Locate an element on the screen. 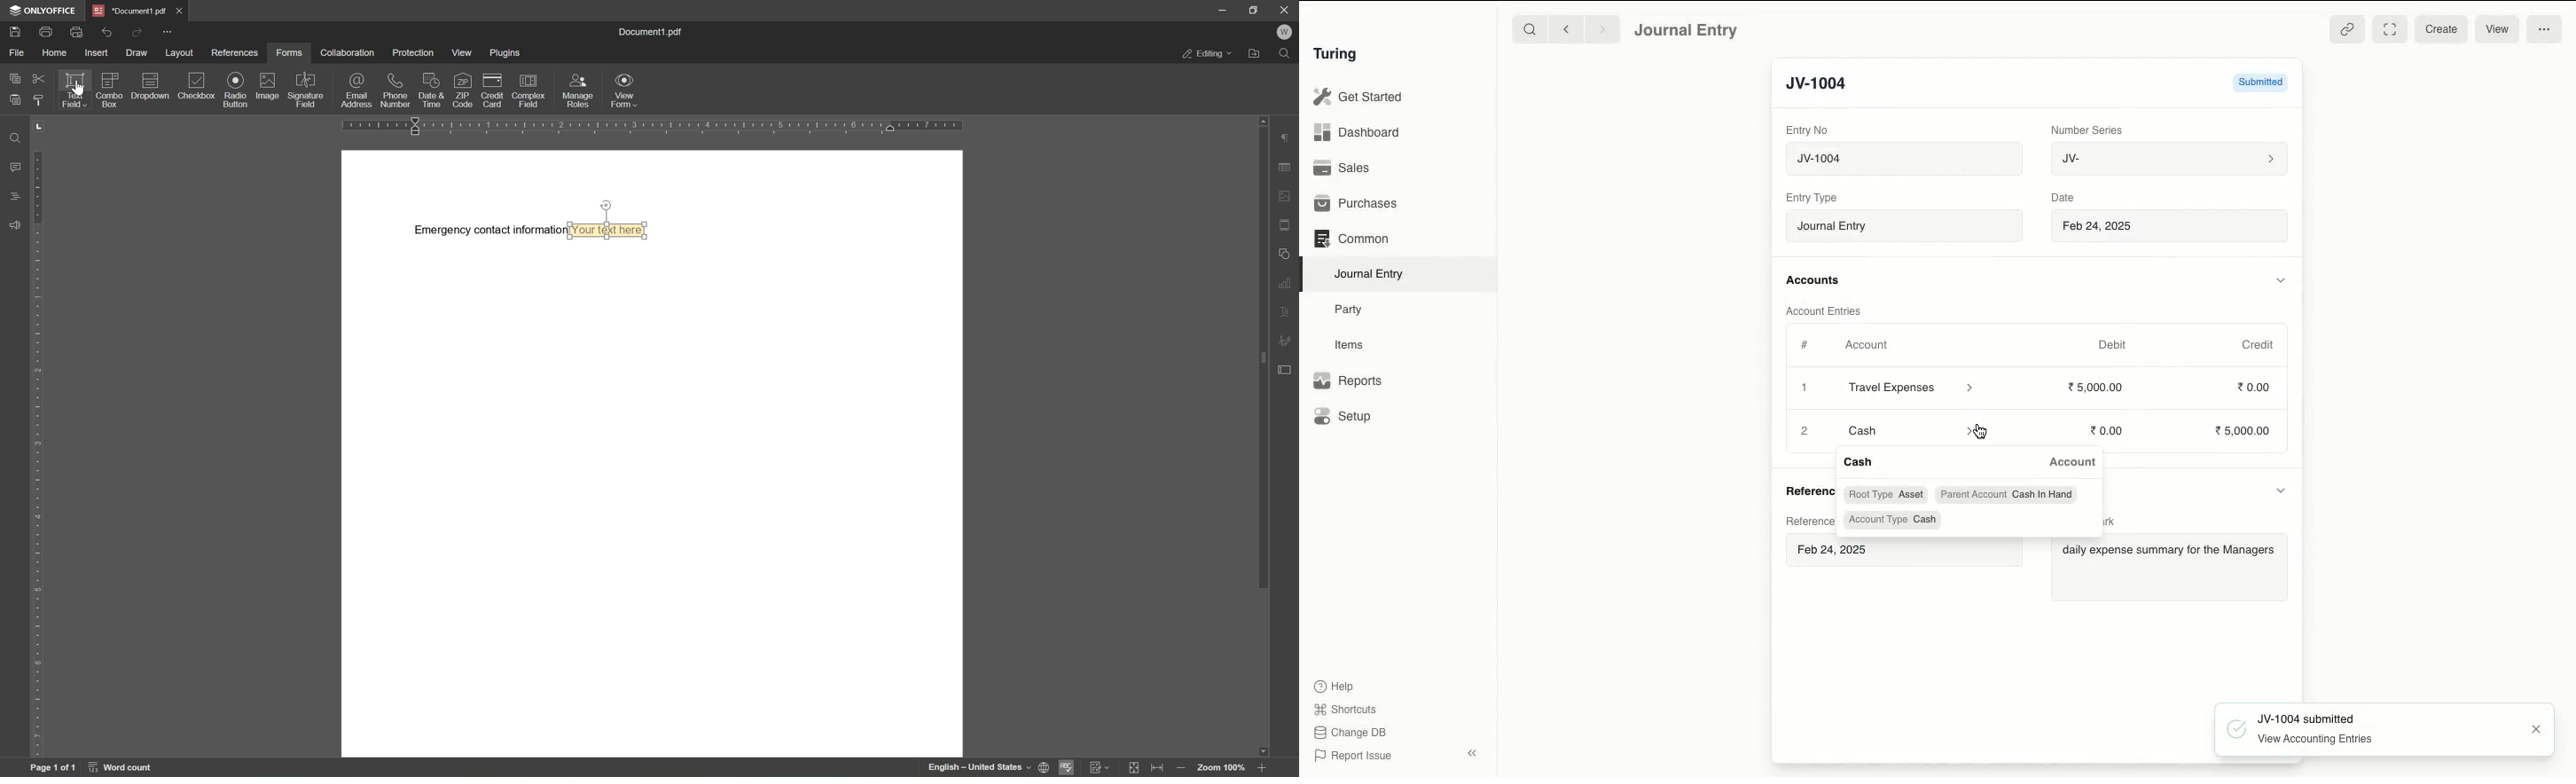 This screenshot has height=784, width=2576. emergency contact information: is located at coordinates (488, 231).